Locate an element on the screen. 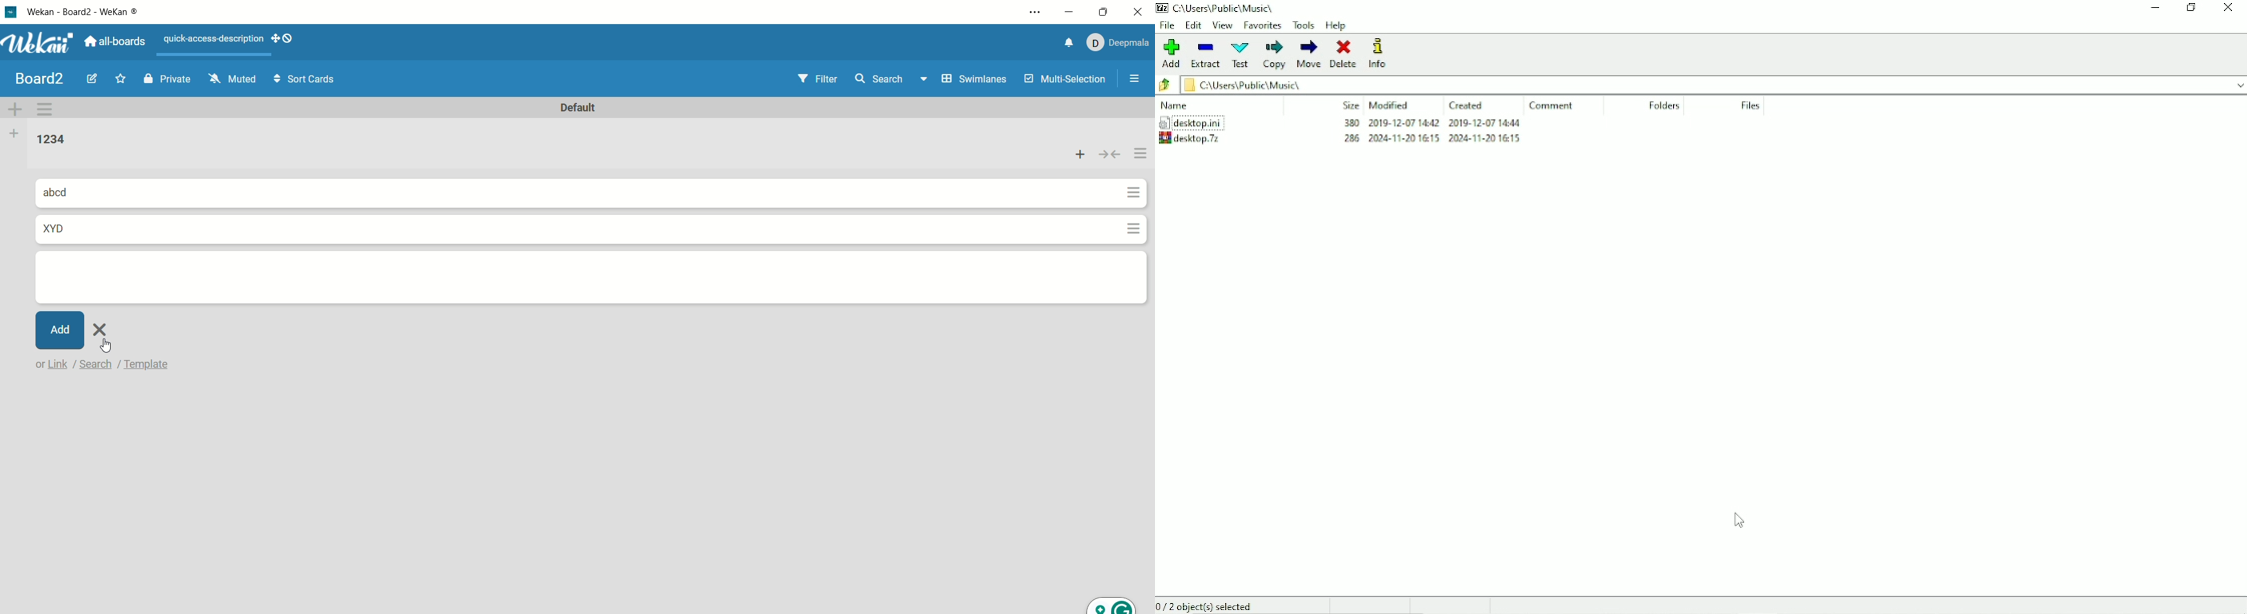  search is located at coordinates (895, 77).